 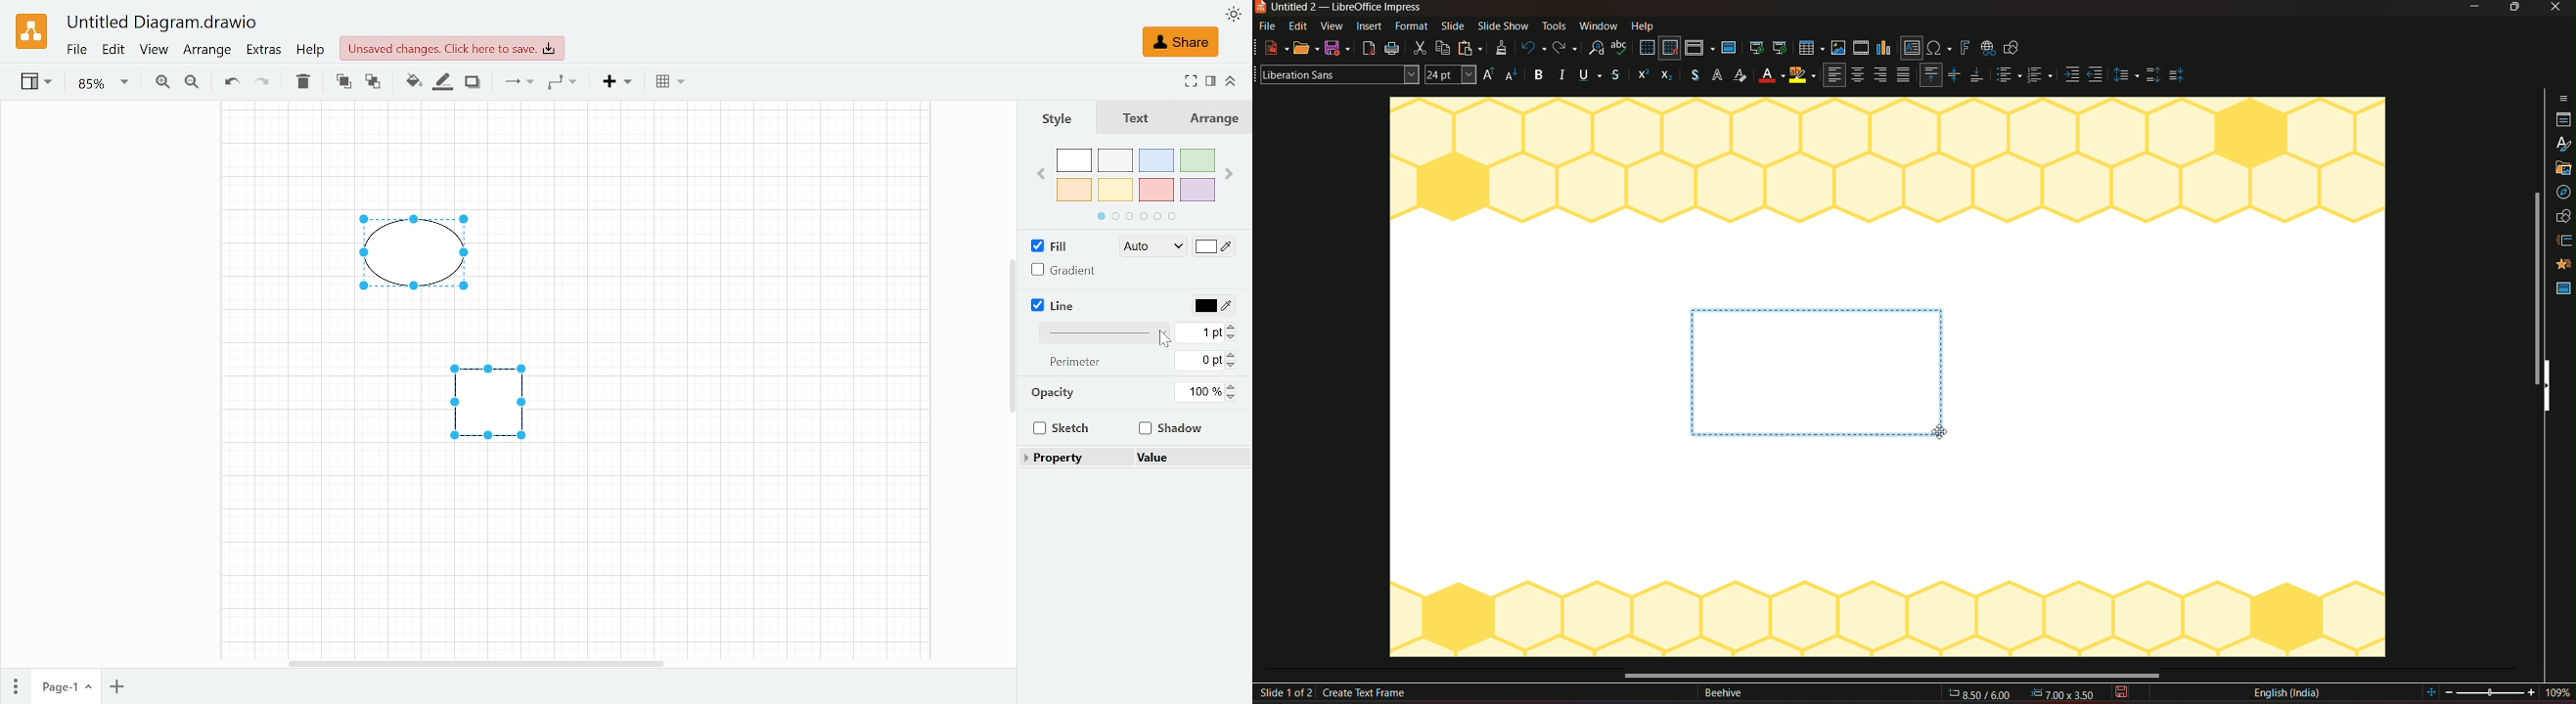 What do you see at coordinates (1055, 460) in the screenshot?
I see `Property` at bounding box center [1055, 460].